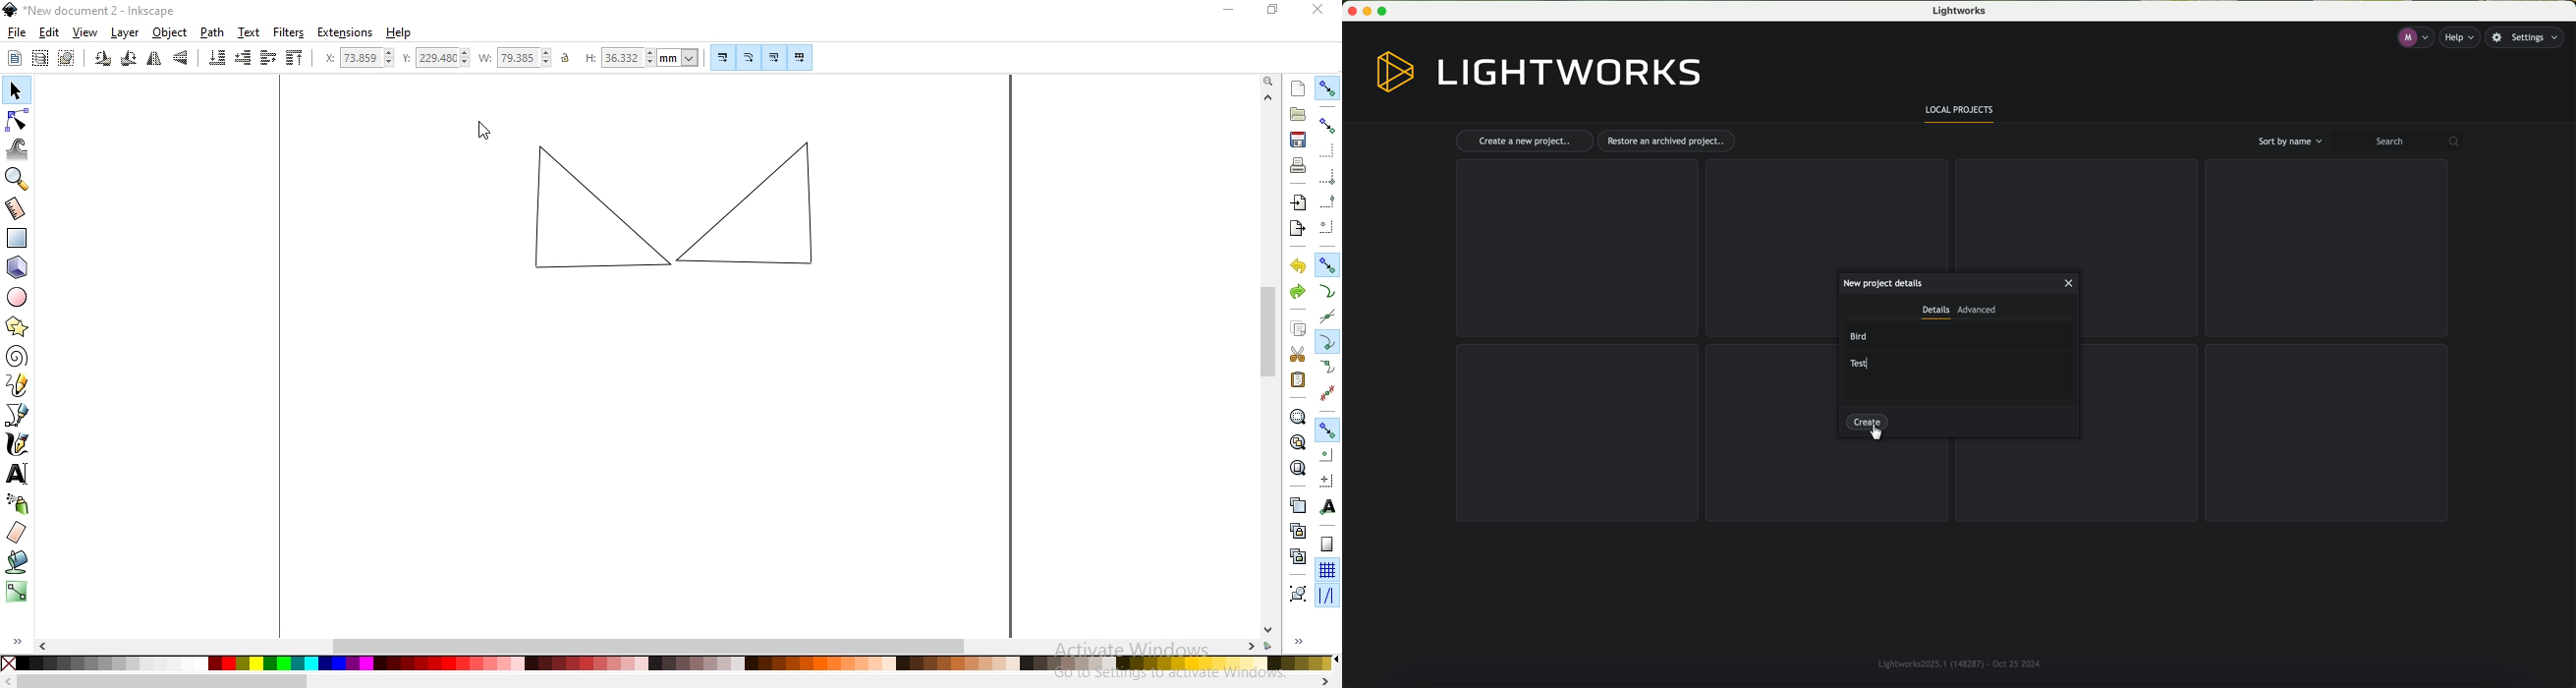  Describe the element at coordinates (296, 59) in the screenshot. I see `raise selection to top` at that location.